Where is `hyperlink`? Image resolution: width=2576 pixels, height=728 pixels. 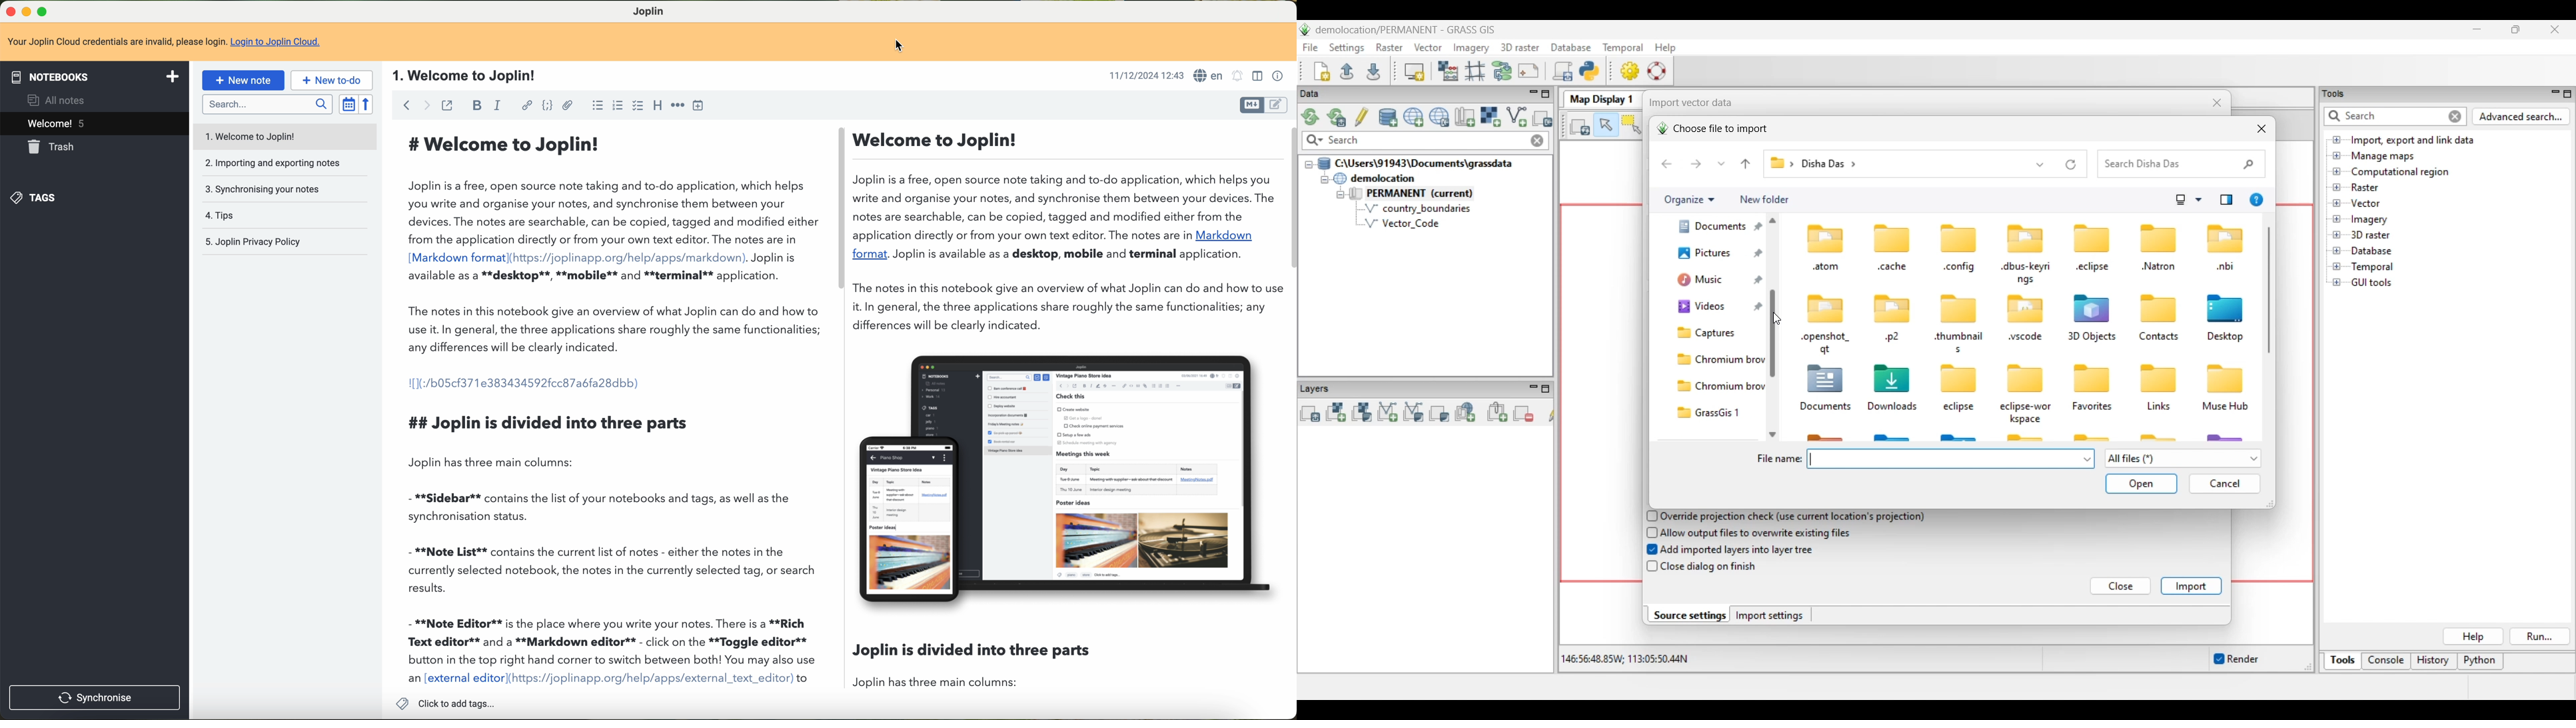 hyperlink is located at coordinates (528, 105).